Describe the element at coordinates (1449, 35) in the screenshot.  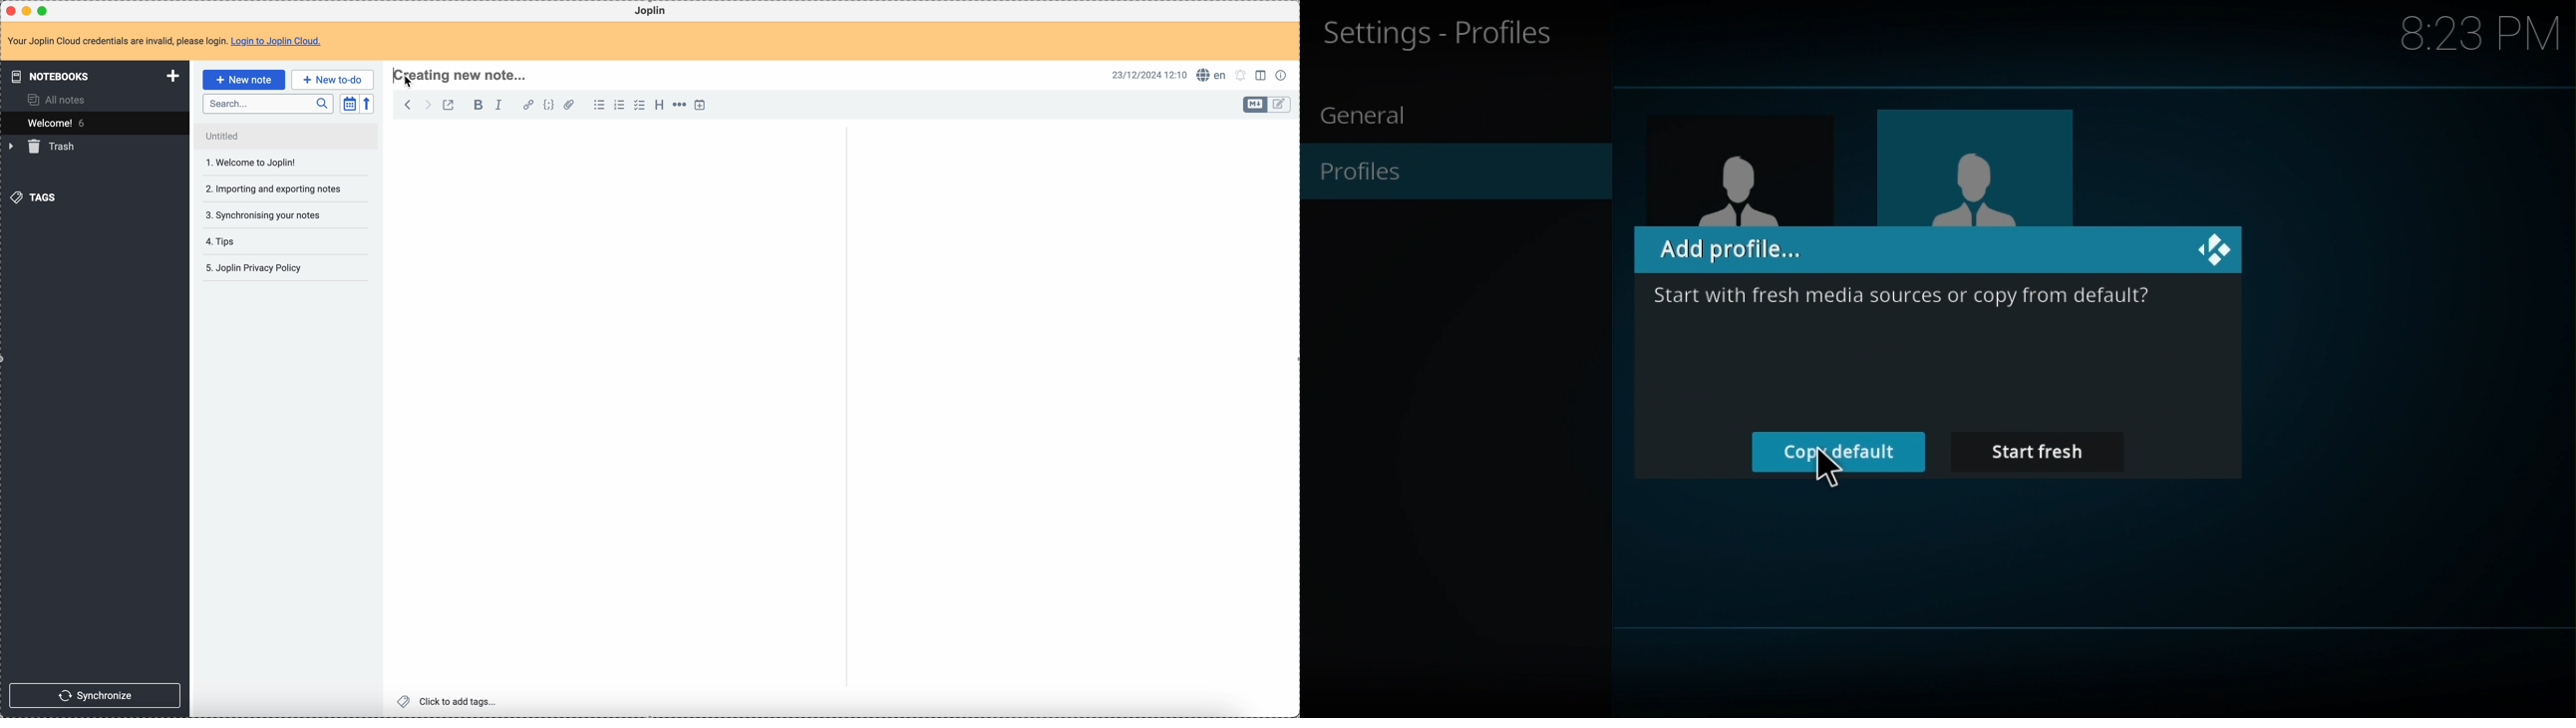
I see `Settings - Profiles` at that location.